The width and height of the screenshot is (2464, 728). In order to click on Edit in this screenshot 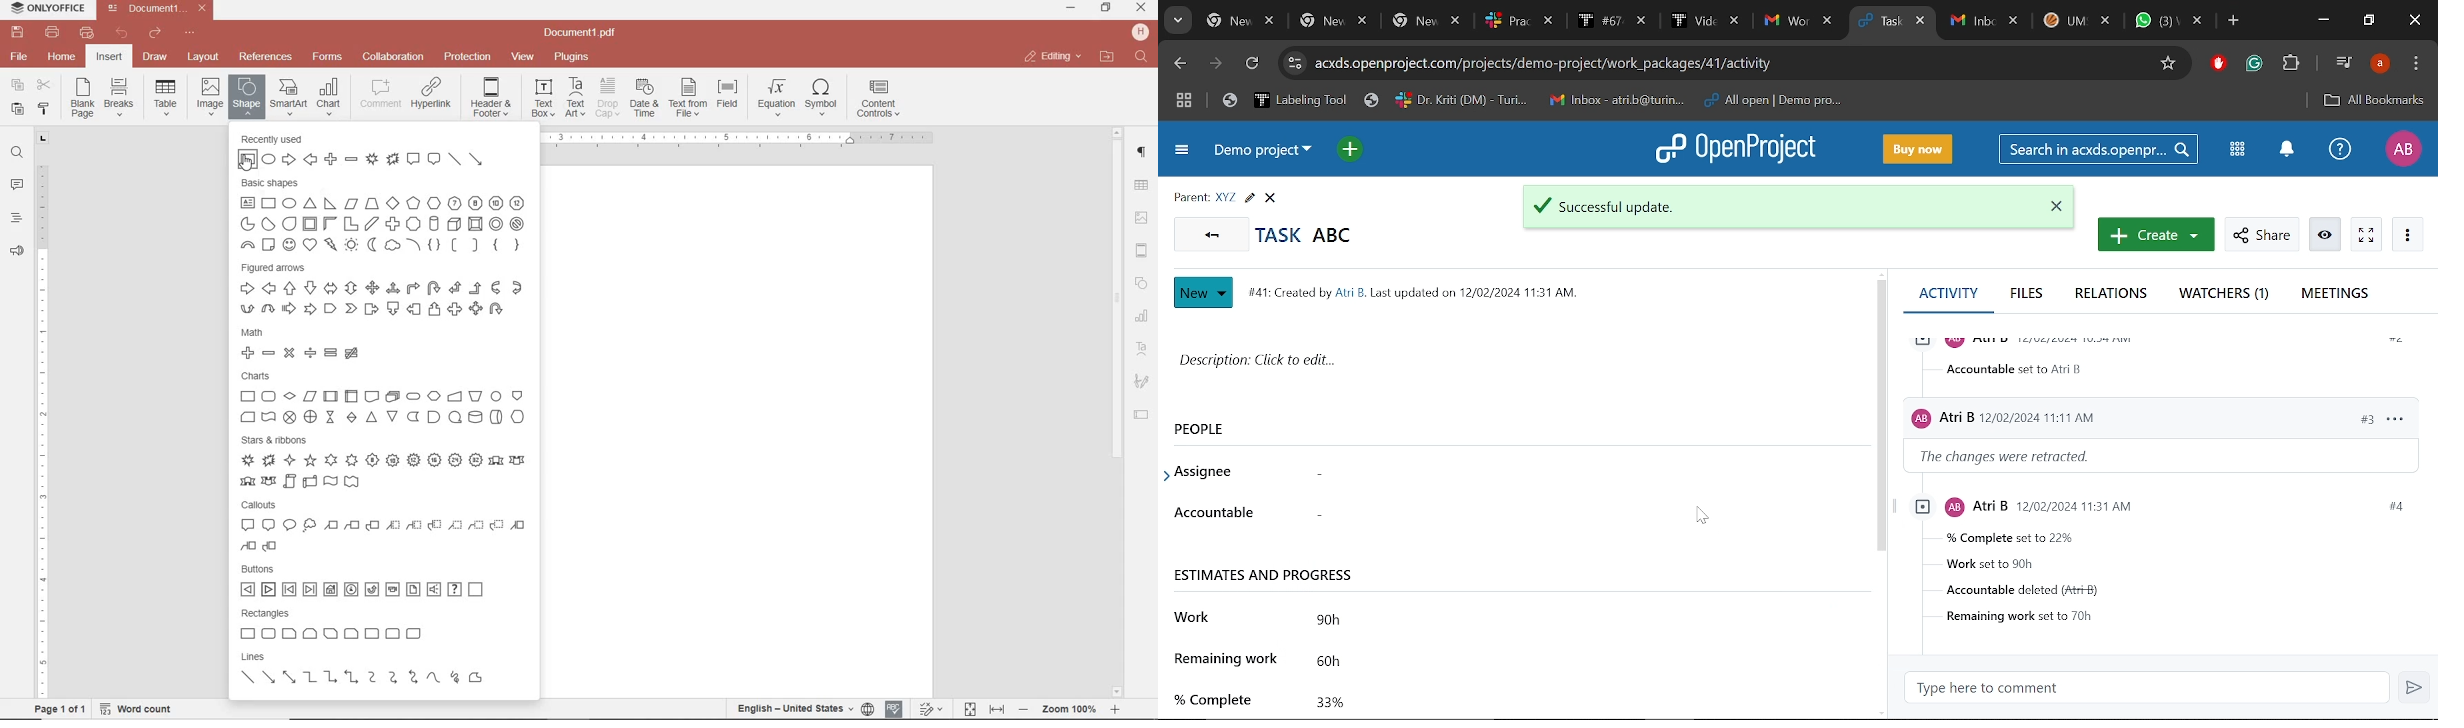, I will do `click(1249, 198)`.